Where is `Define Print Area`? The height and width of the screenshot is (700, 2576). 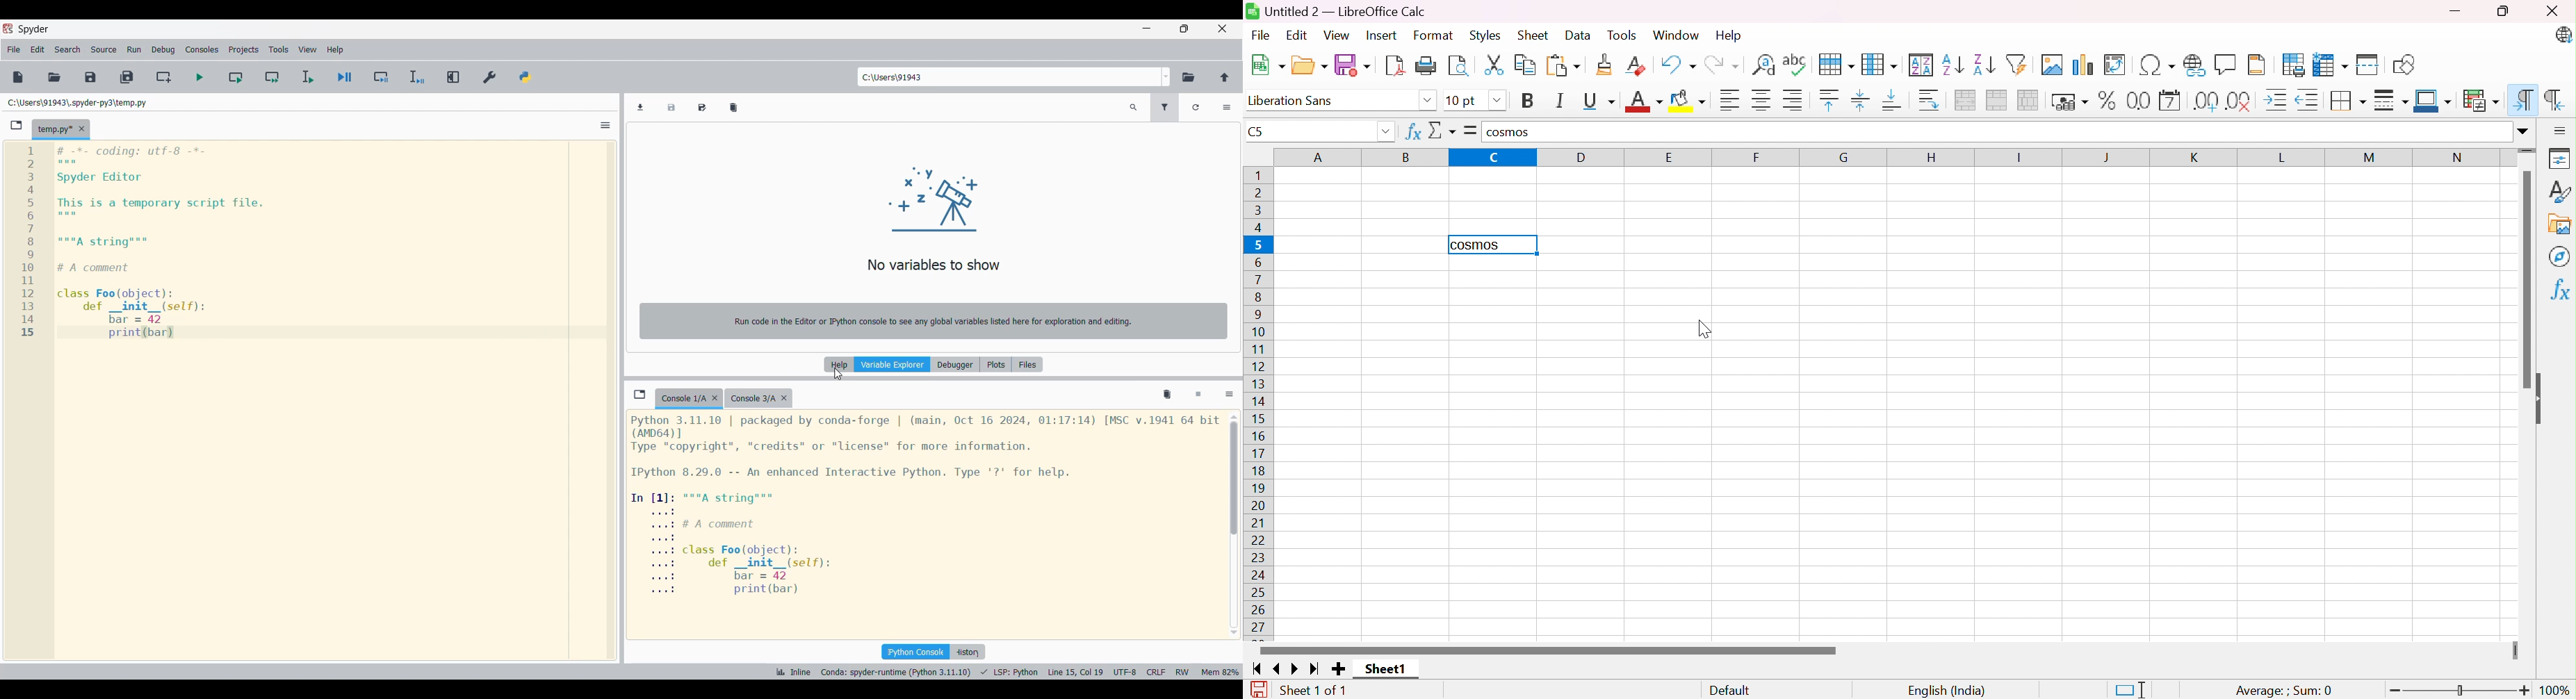
Define Print Area is located at coordinates (2292, 65).